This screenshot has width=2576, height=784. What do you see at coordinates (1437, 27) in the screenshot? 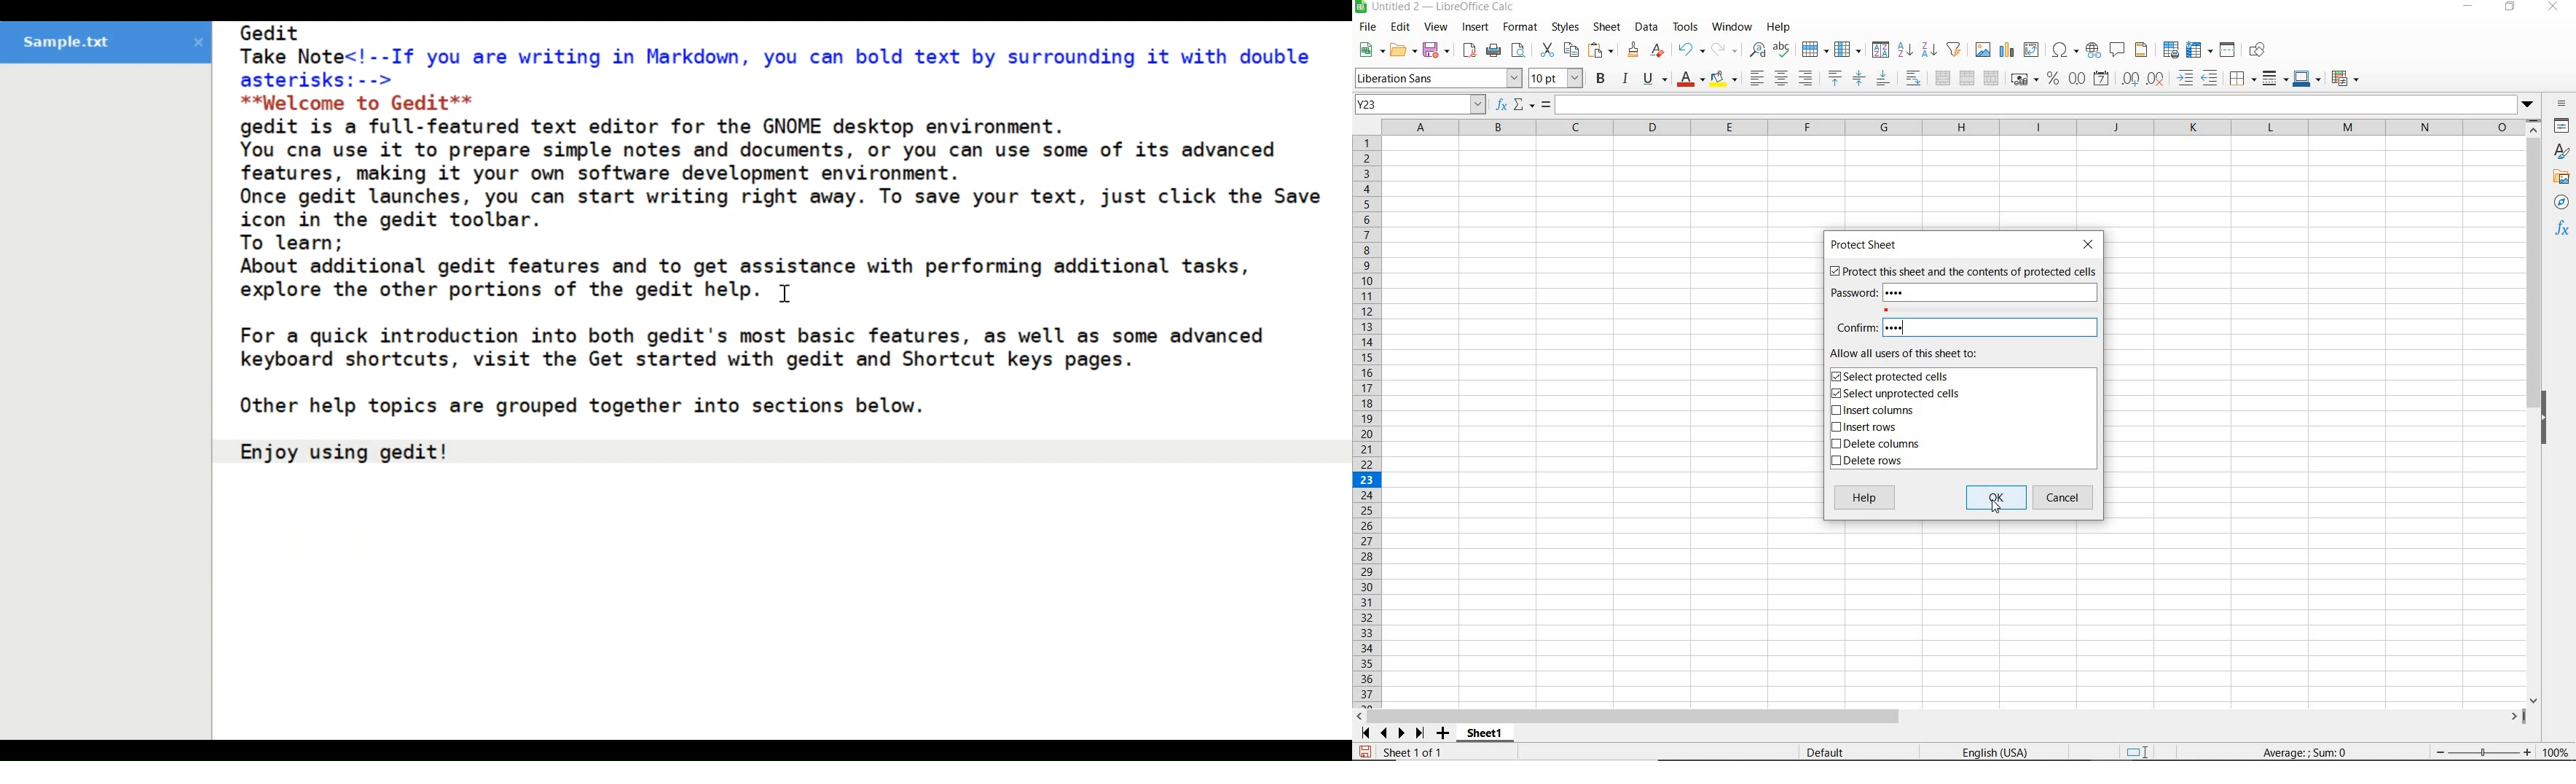
I see `VIEW` at bounding box center [1437, 27].